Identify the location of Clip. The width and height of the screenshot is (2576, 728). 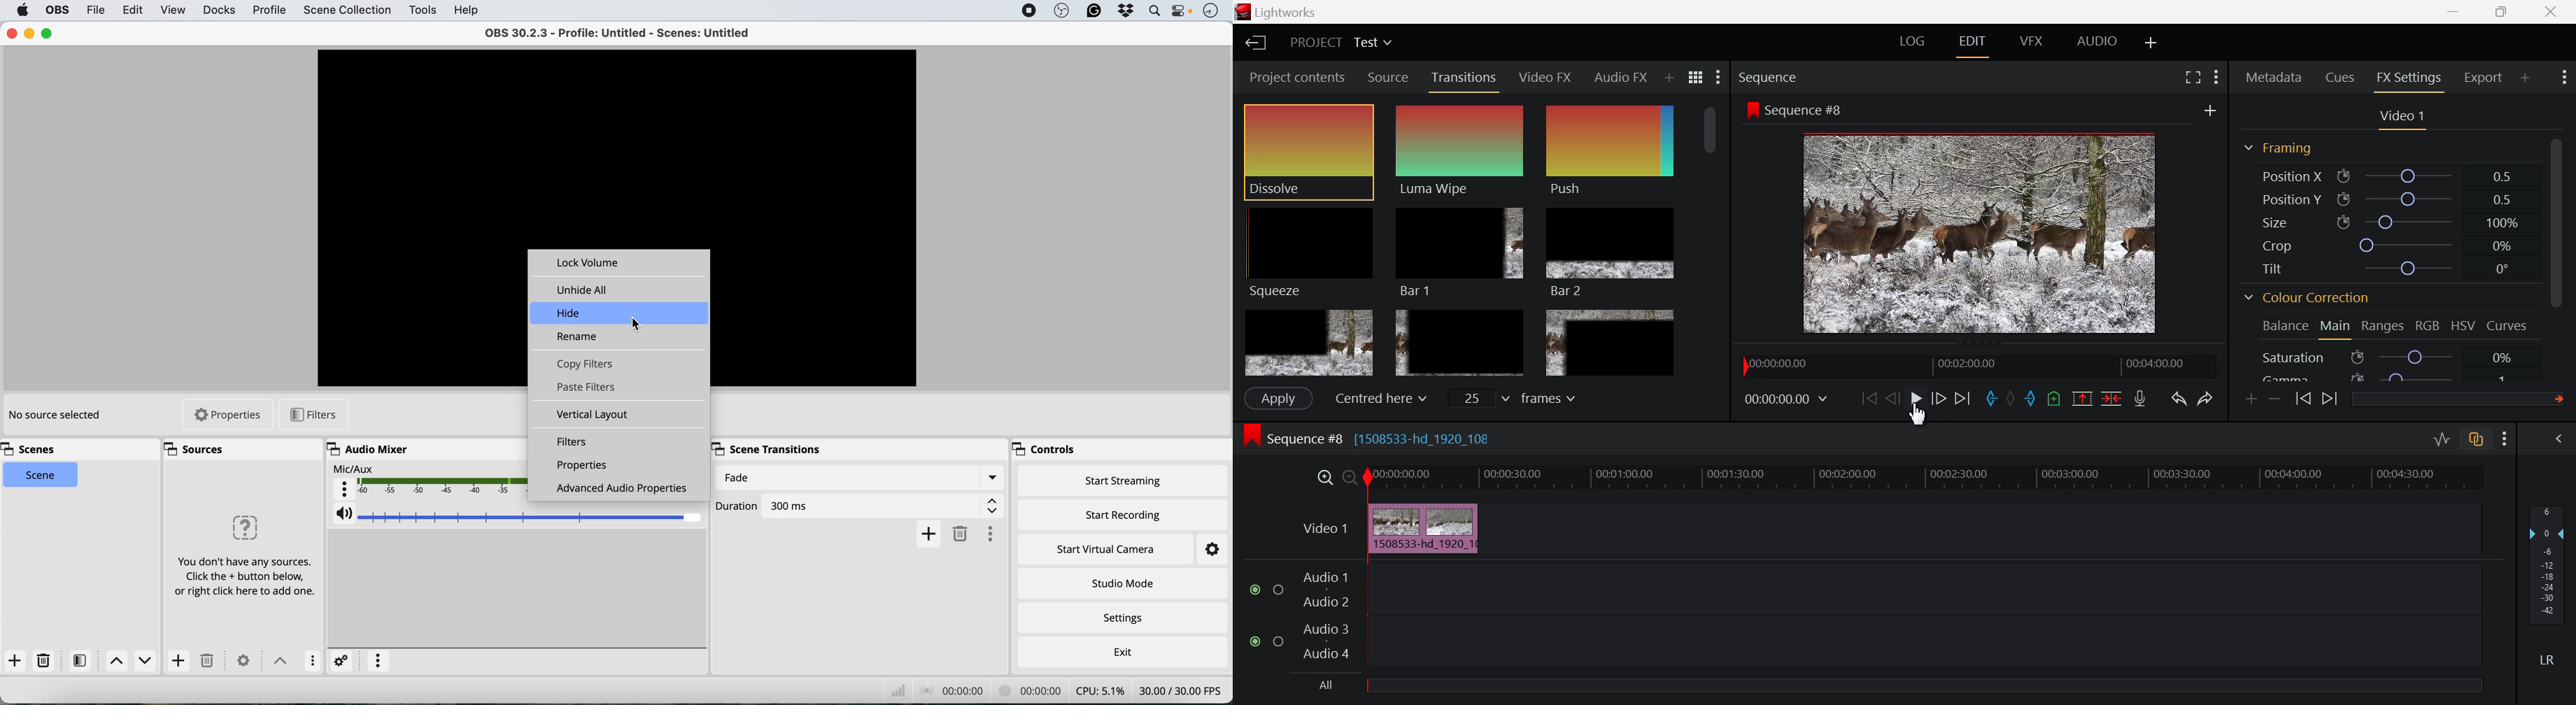
(1427, 529).